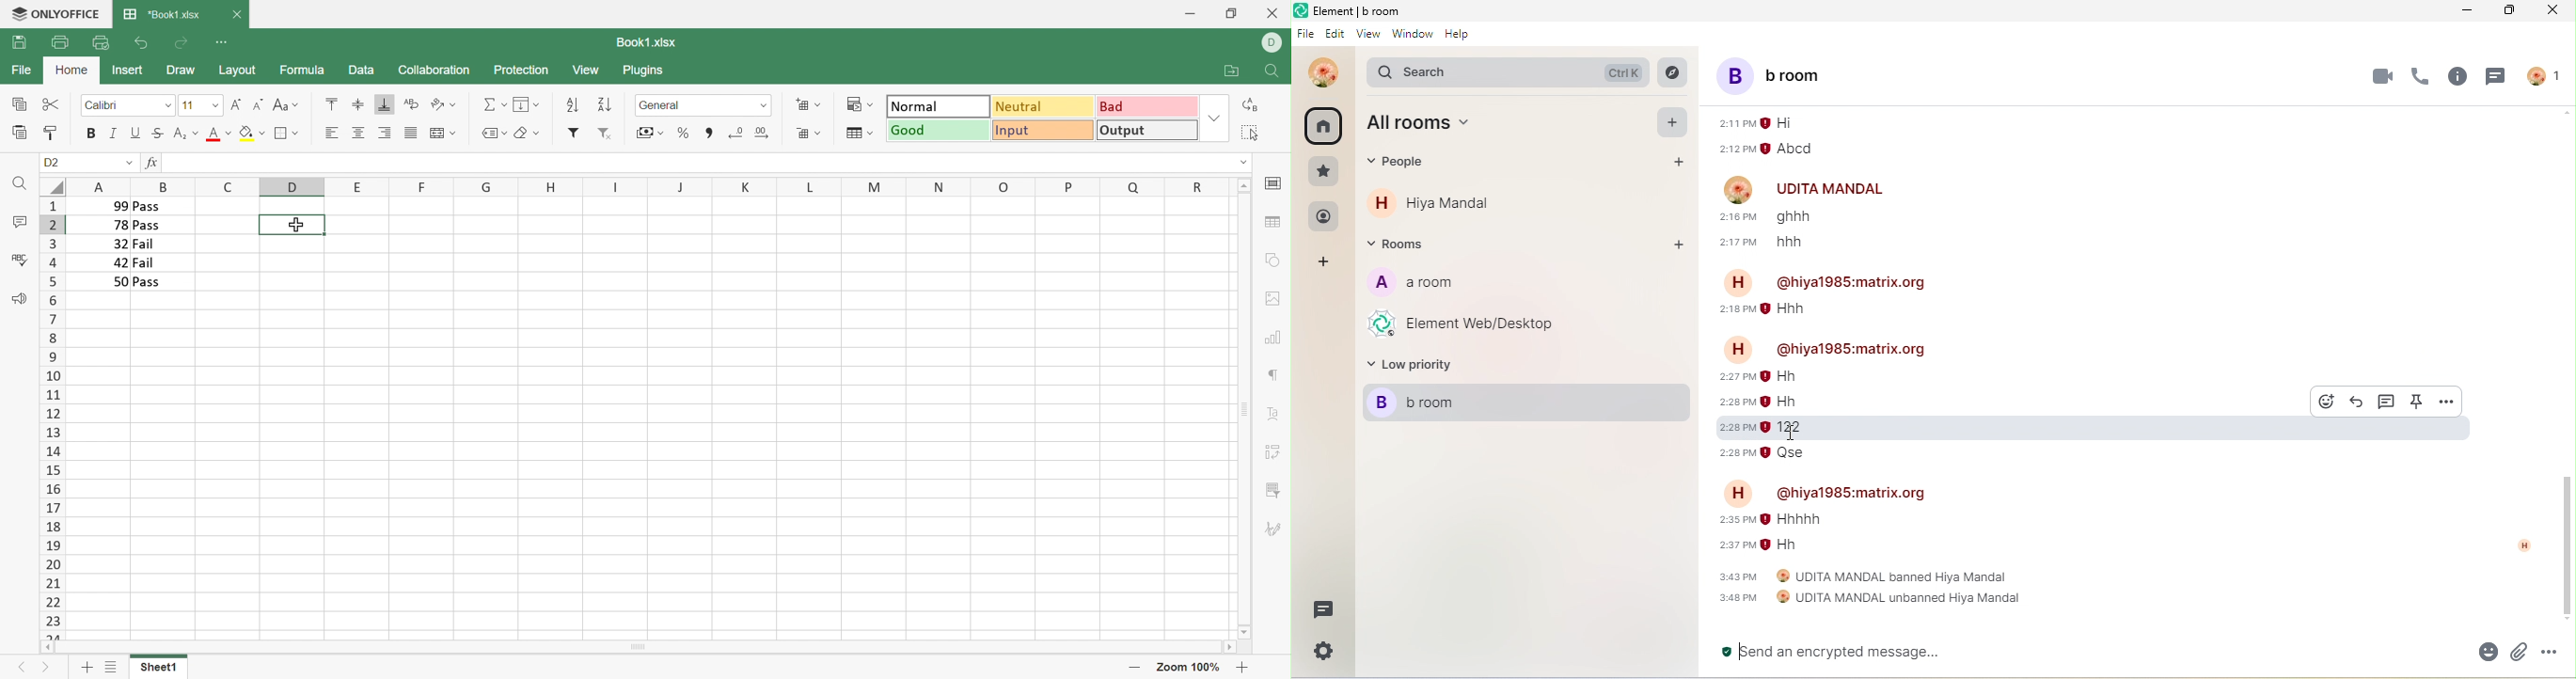 The width and height of the screenshot is (2576, 700). I want to click on Quick print, so click(101, 44).